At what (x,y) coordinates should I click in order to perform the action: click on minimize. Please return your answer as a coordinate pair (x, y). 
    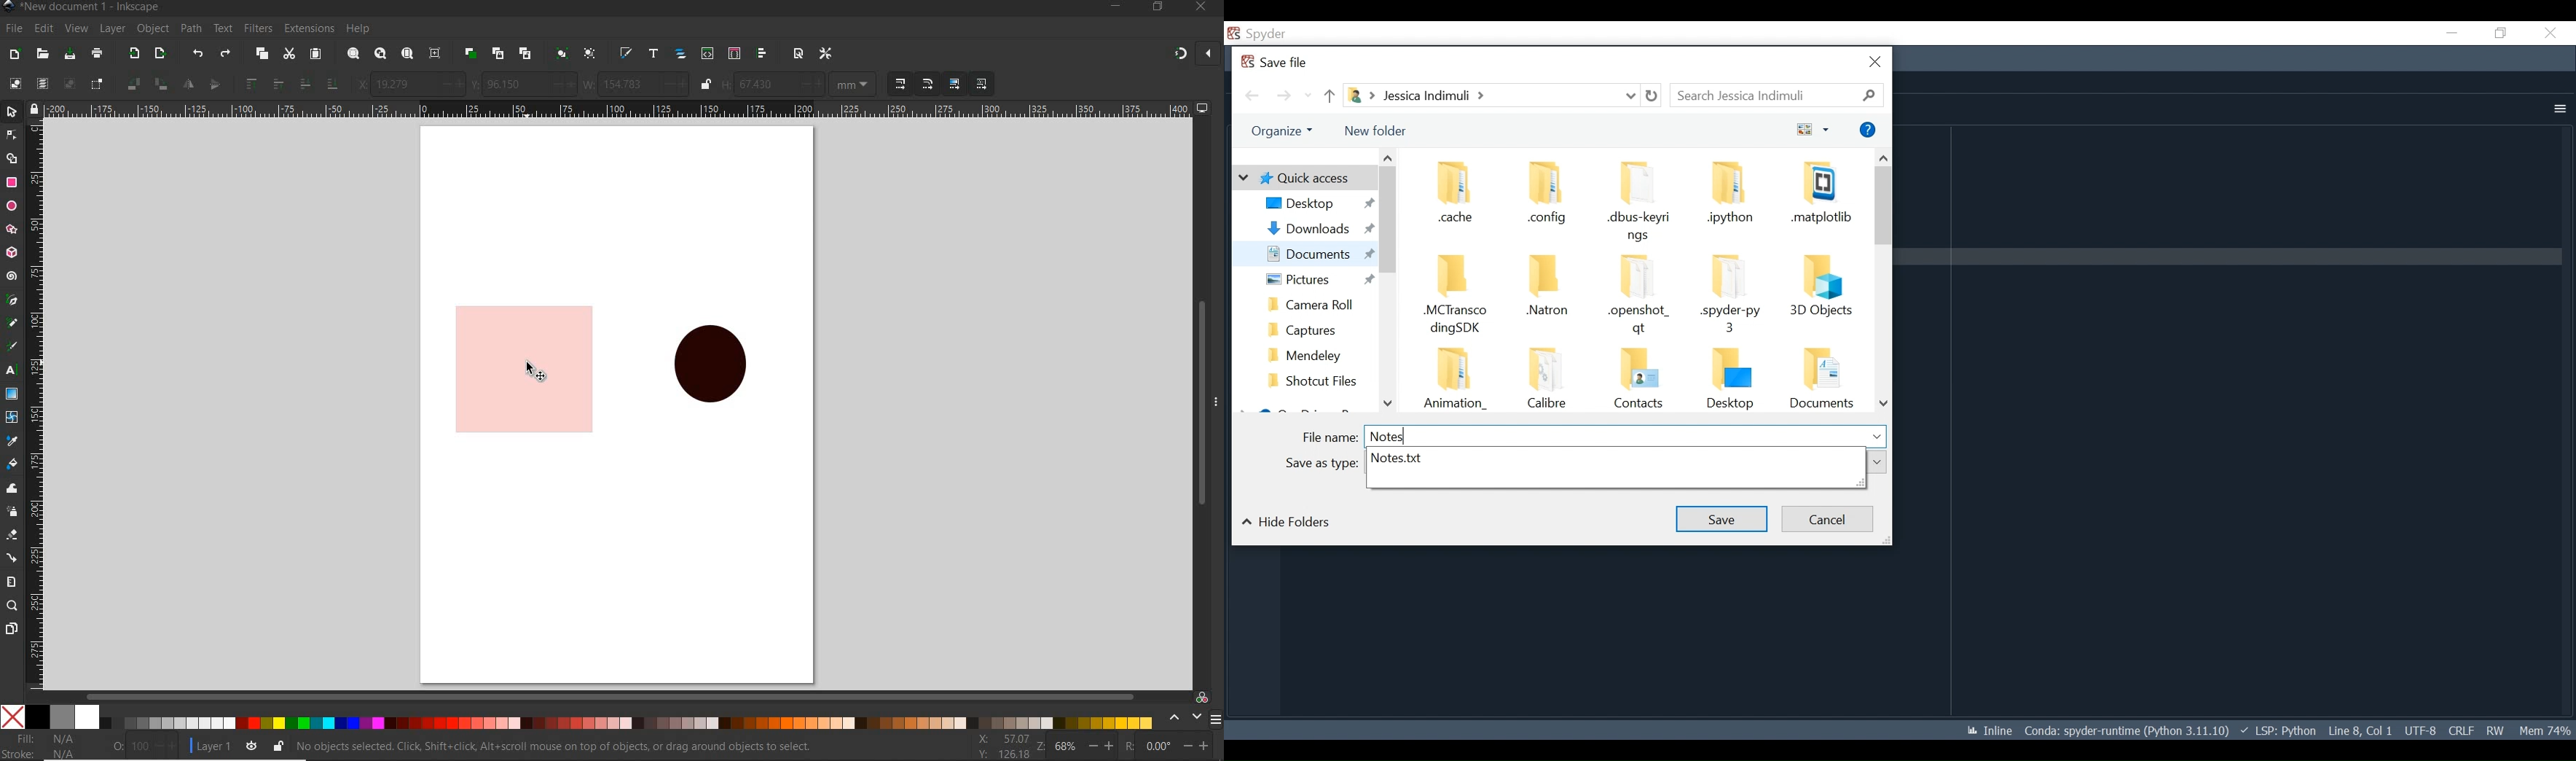
    Looking at the image, I should click on (1117, 5).